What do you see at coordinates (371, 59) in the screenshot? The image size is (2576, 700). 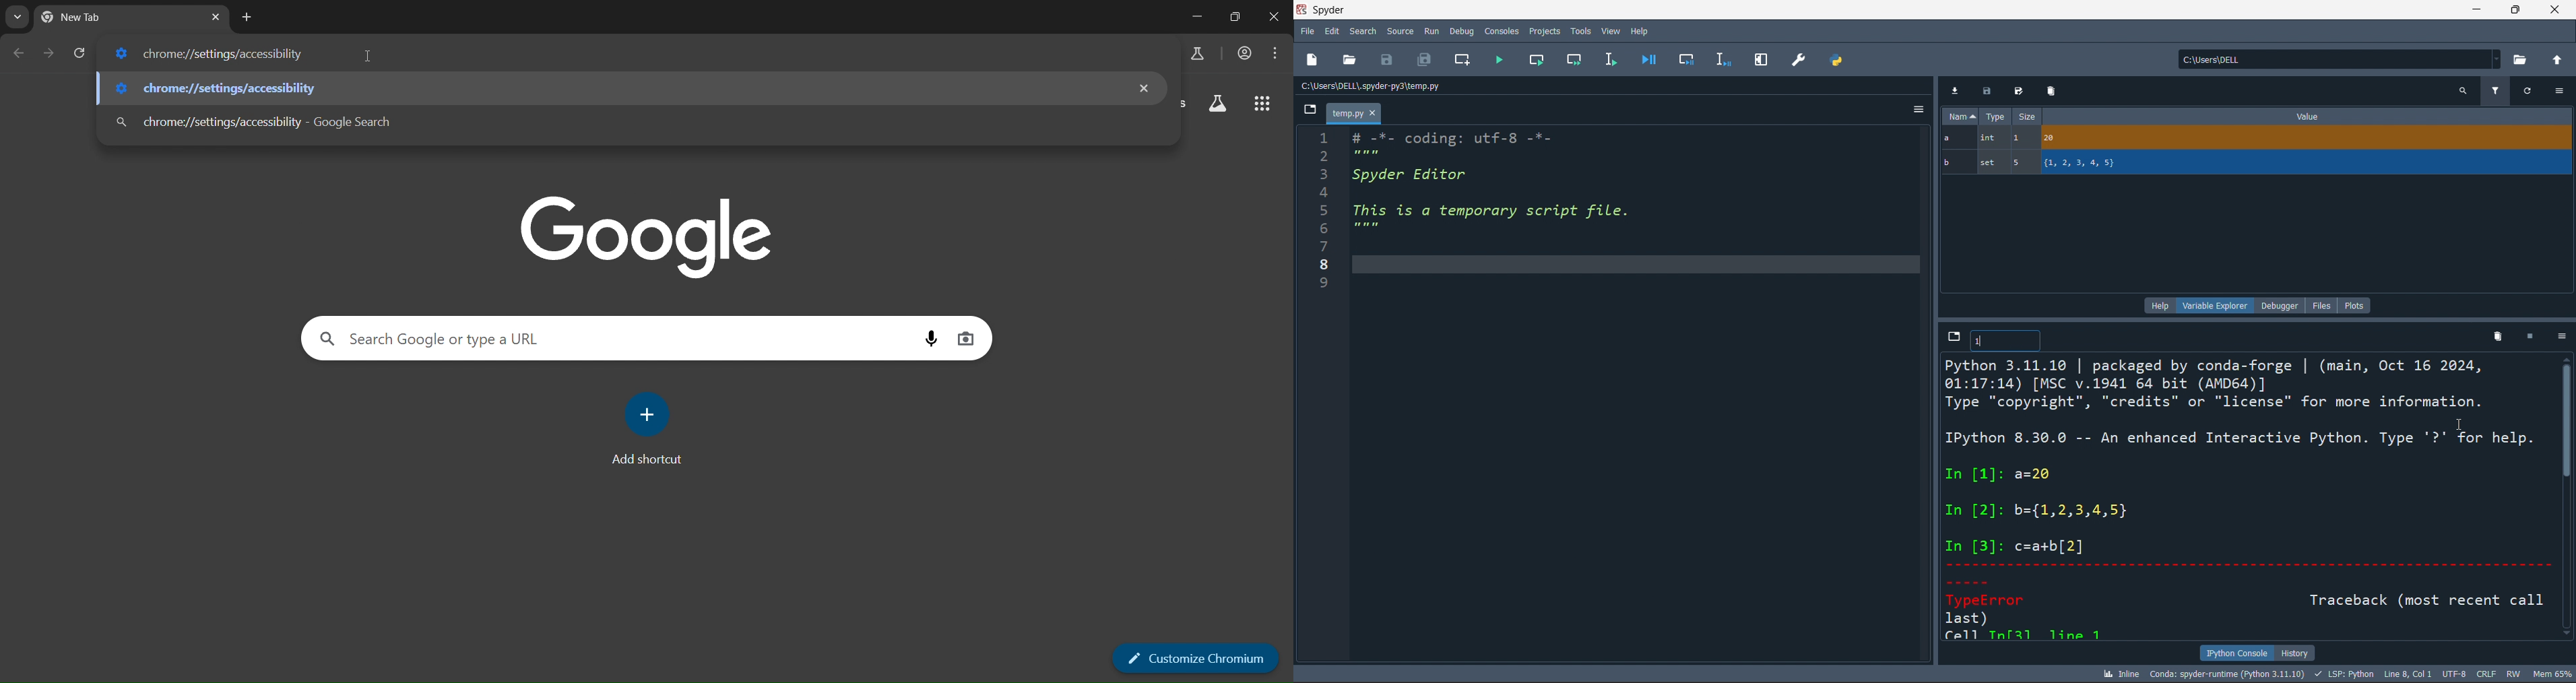 I see `cursor` at bounding box center [371, 59].